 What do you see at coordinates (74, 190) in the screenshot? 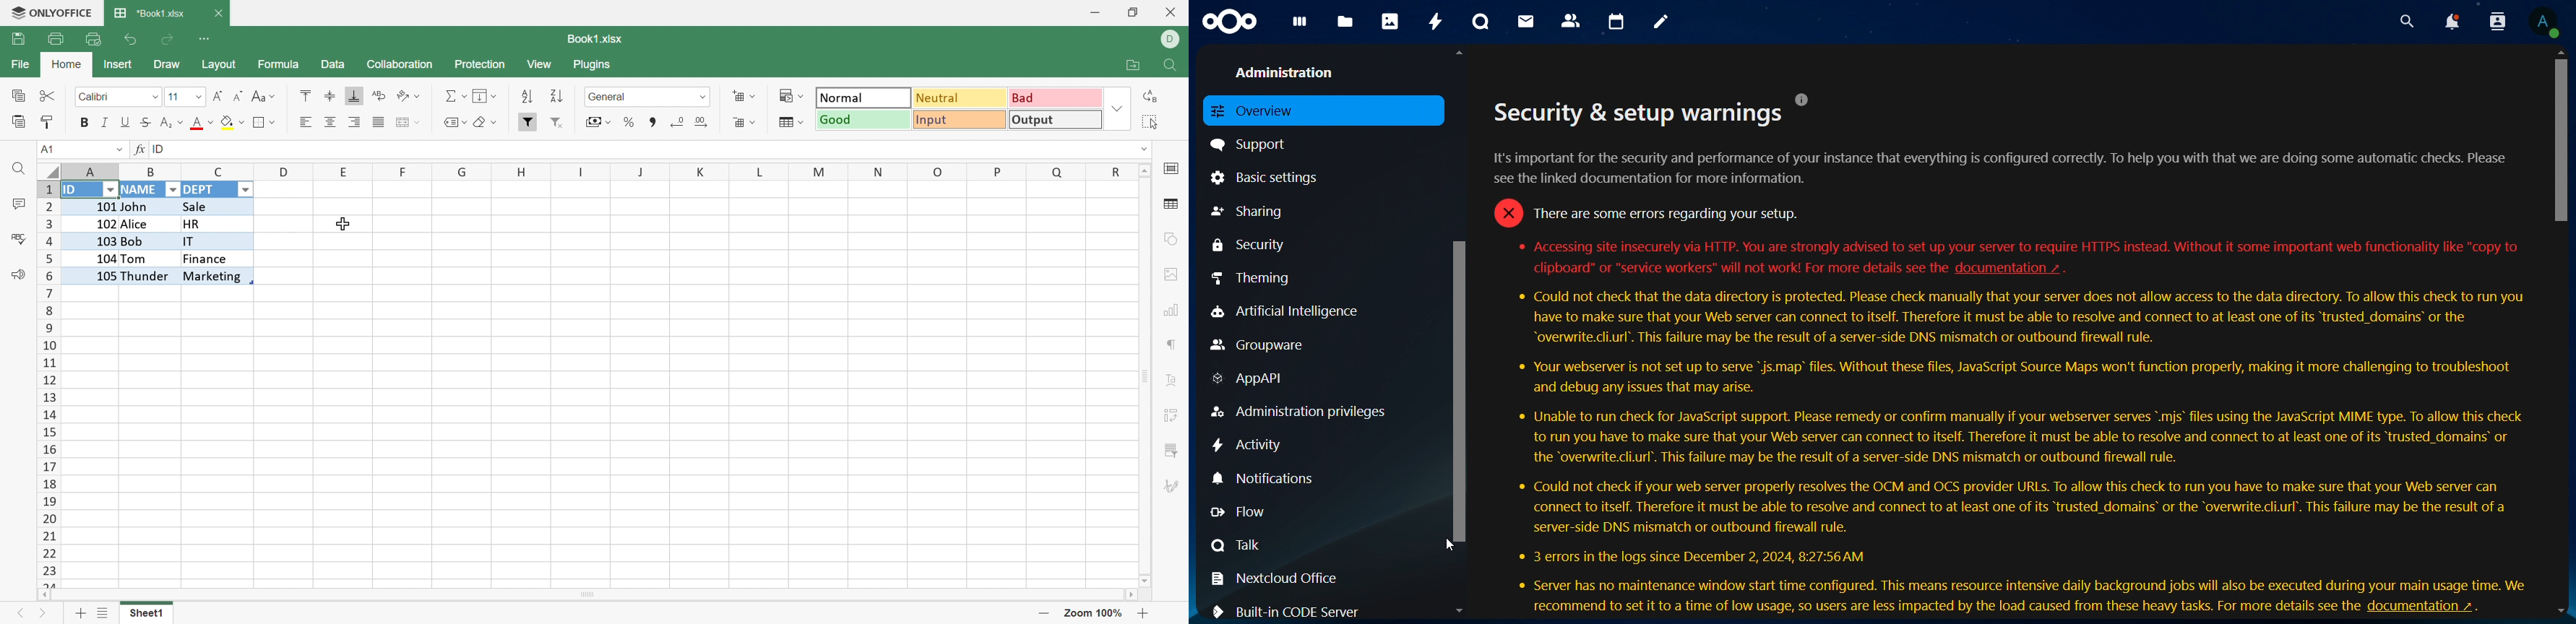
I see `ID` at bounding box center [74, 190].